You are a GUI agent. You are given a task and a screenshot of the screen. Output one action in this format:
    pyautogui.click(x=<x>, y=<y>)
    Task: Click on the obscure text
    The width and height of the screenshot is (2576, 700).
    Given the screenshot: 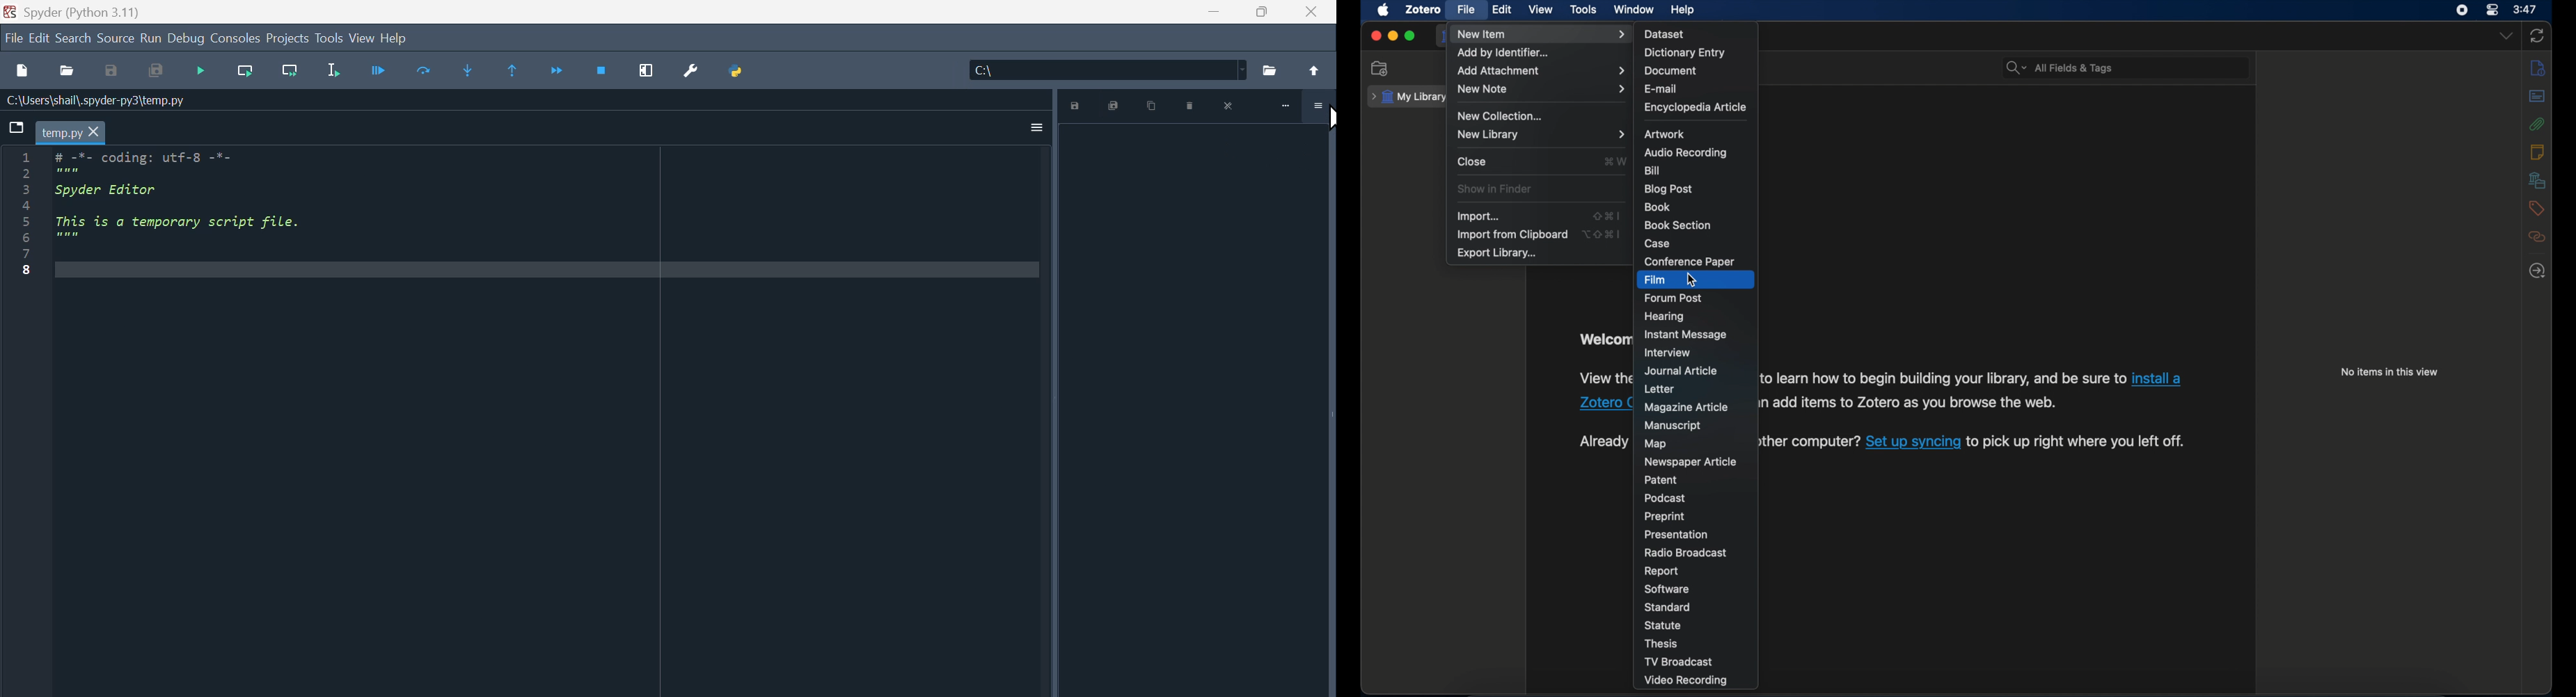 What is the action you would take?
    pyautogui.click(x=1604, y=339)
    